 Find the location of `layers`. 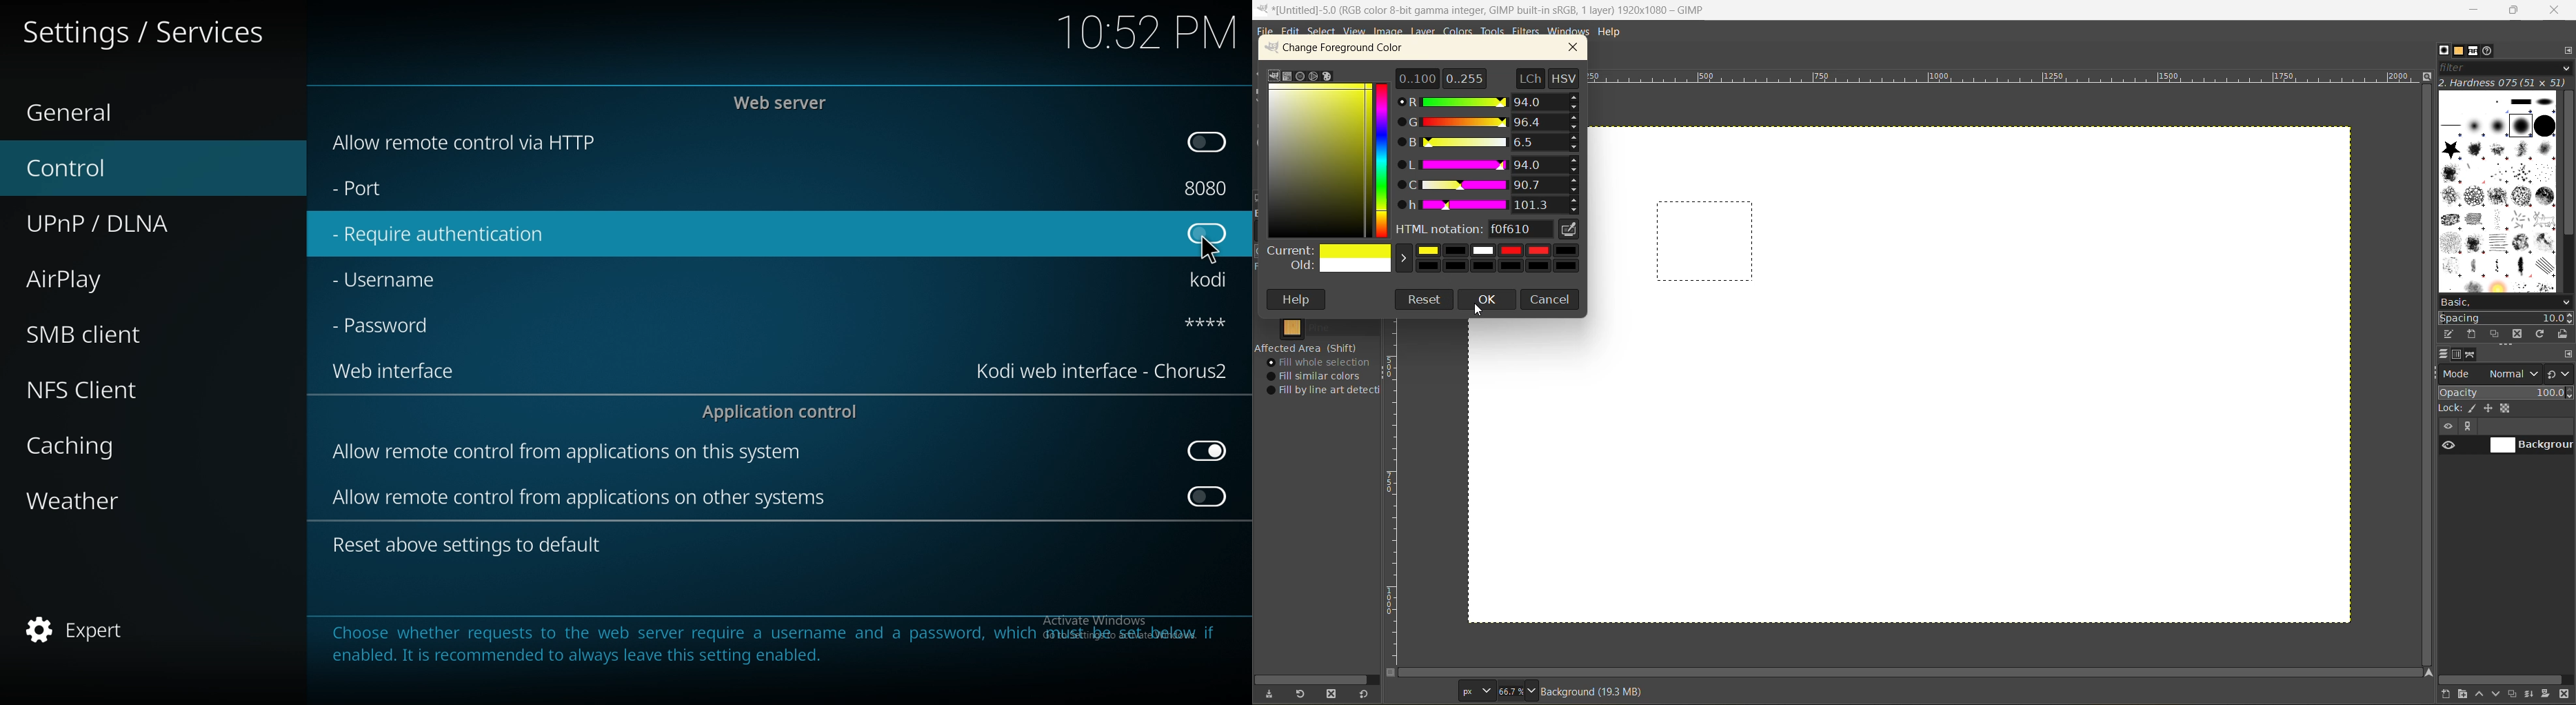

layers is located at coordinates (2446, 356).